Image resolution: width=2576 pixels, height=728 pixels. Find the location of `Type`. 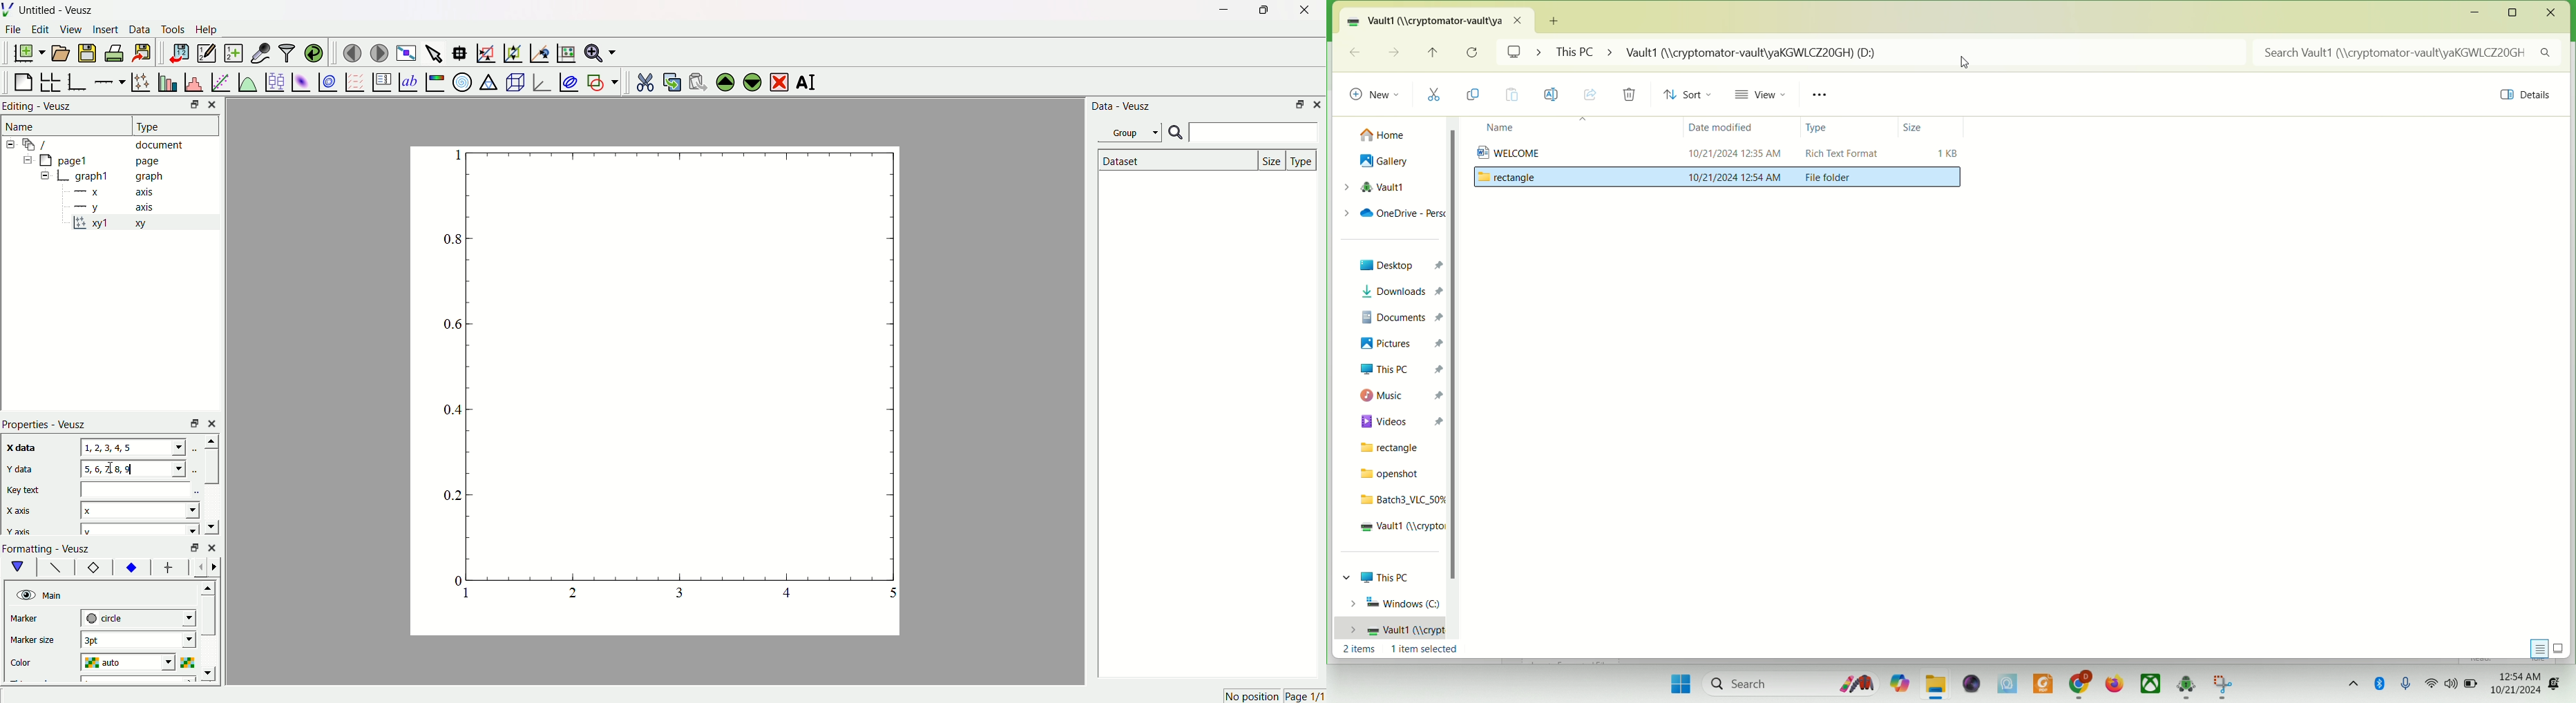

Type is located at coordinates (1303, 160).